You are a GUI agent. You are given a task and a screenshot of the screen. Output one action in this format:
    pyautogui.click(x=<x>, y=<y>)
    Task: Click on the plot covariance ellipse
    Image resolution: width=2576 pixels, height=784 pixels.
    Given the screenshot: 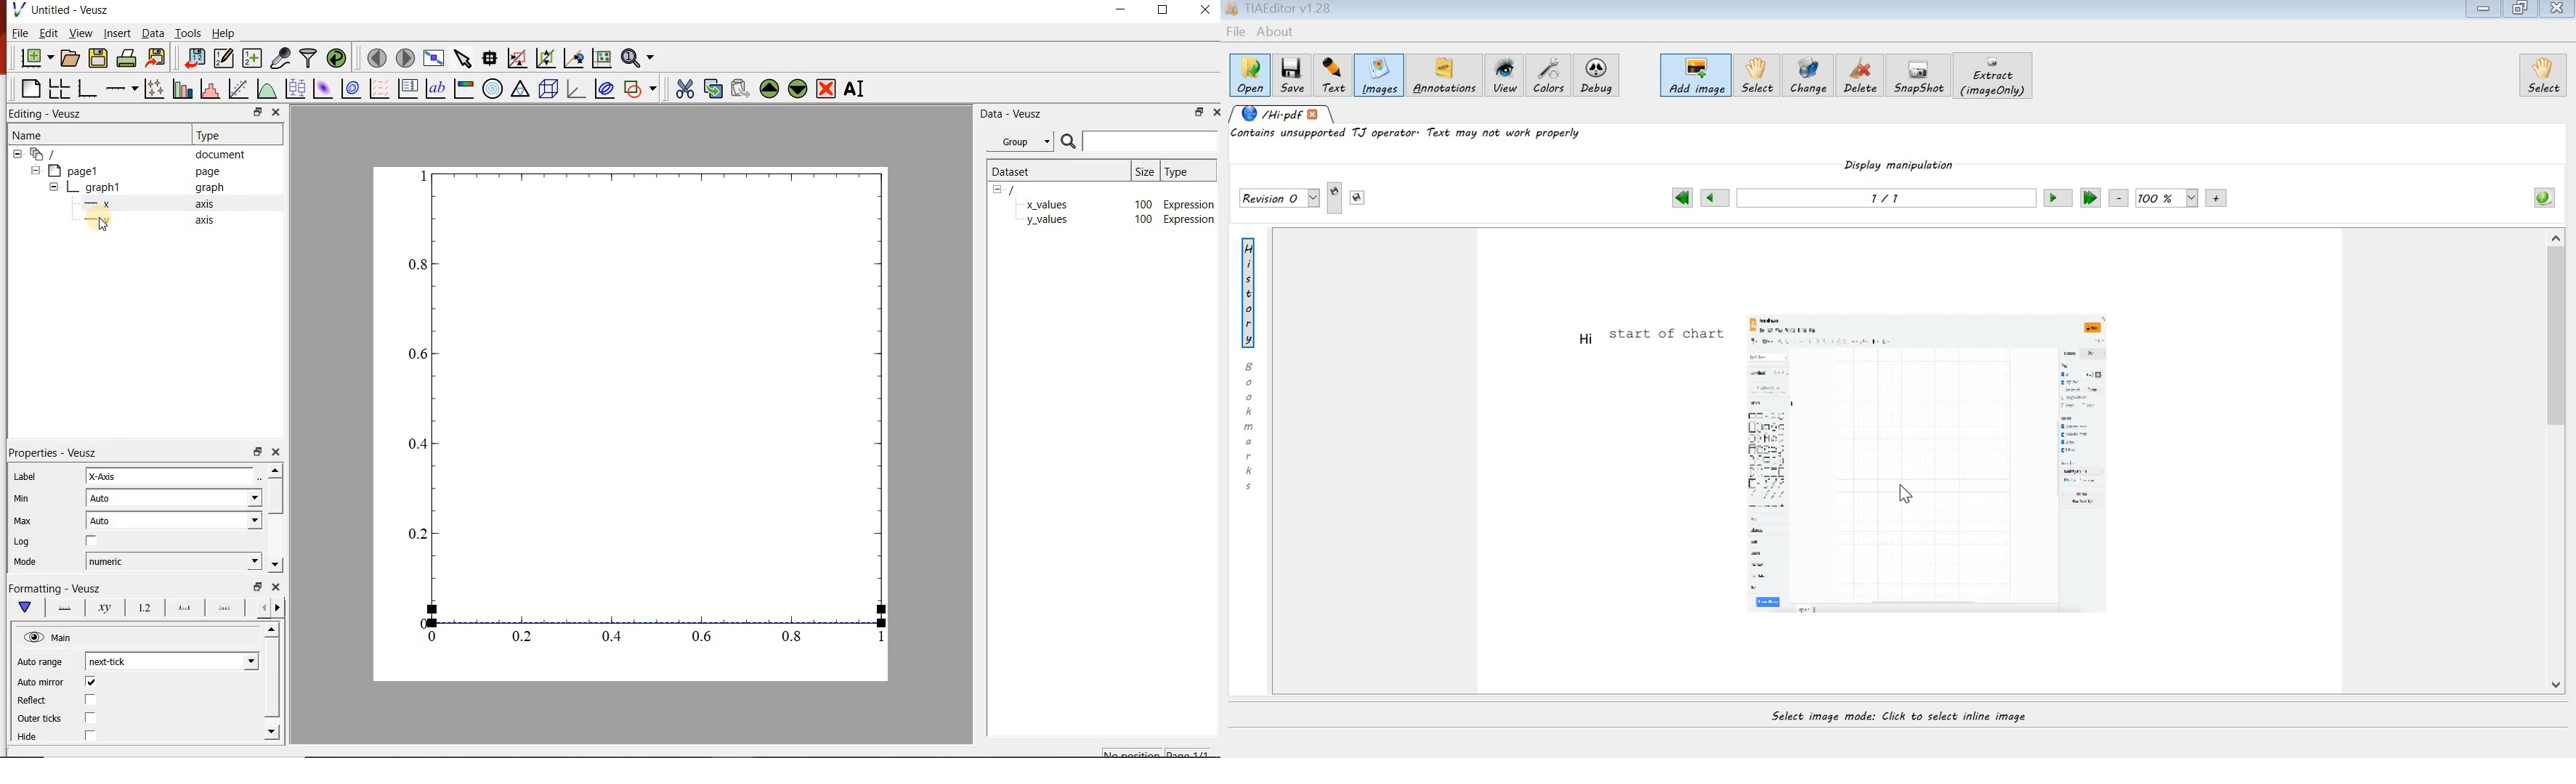 What is the action you would take?
    pyautogui.click(x=603, y=89)
    